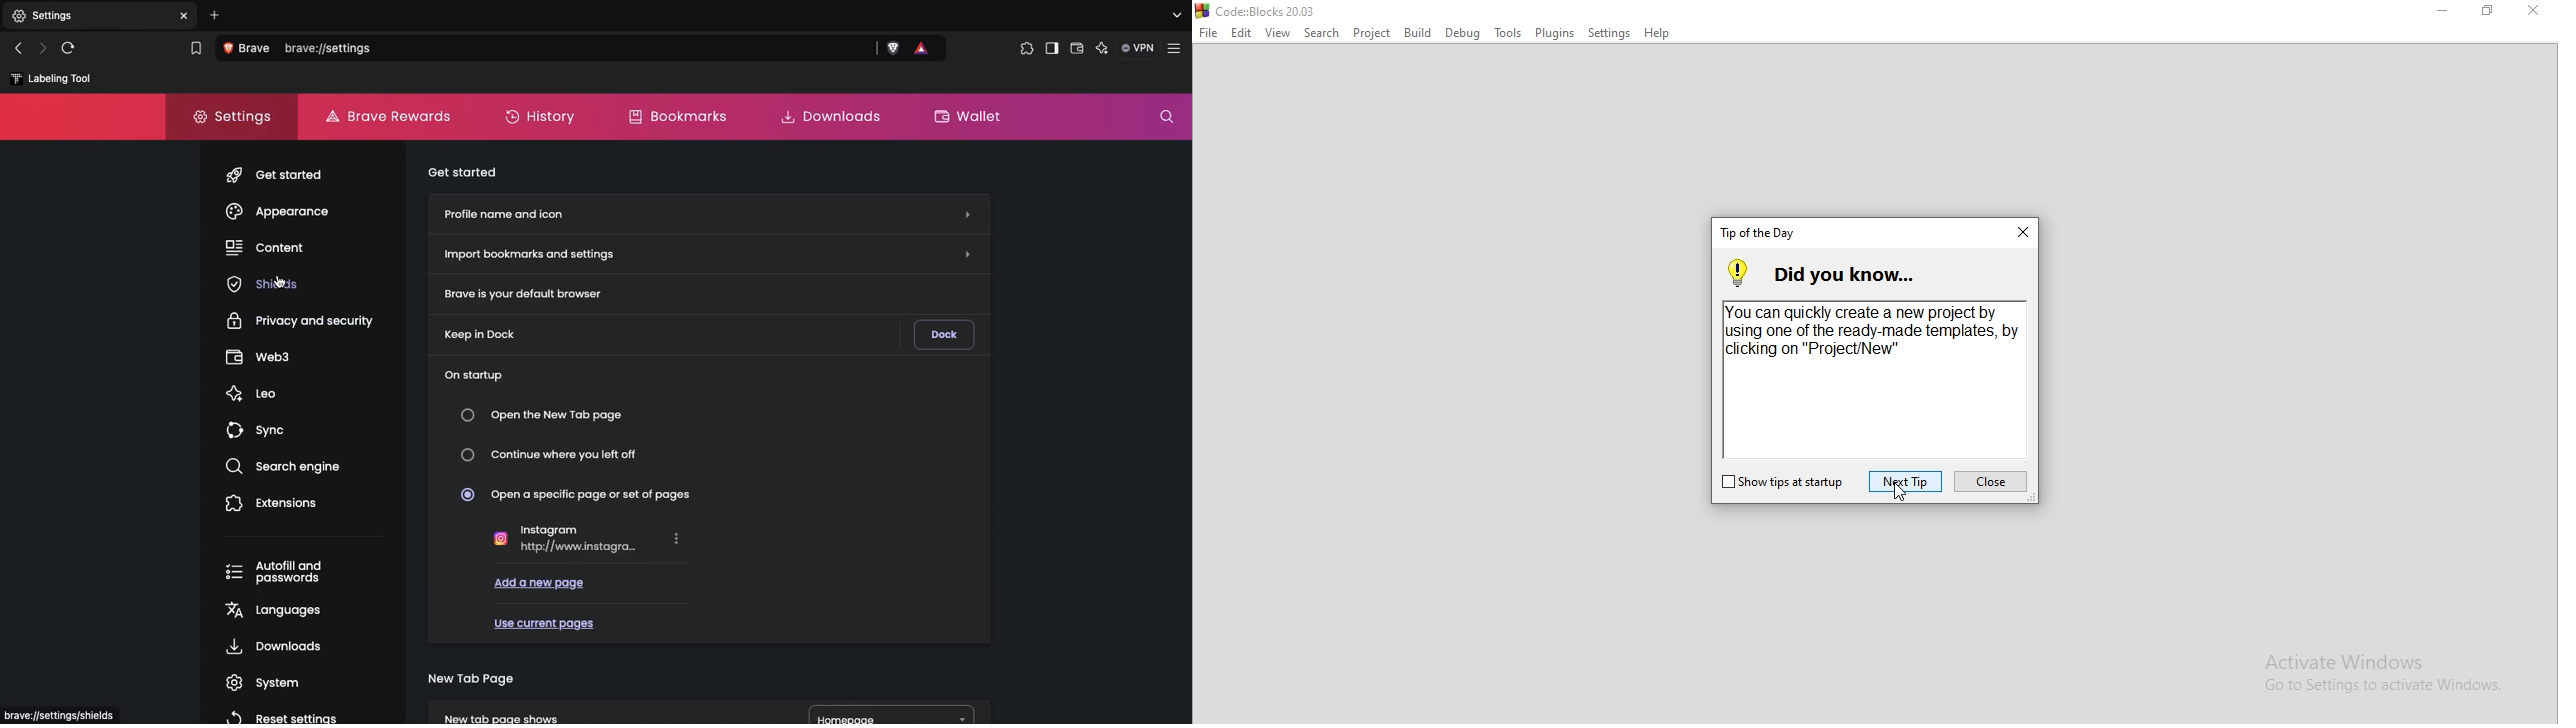  What do you see at coordinates (1868, 273) in the screenshot?
I see `did you know` at bounding box center [1868, 273].